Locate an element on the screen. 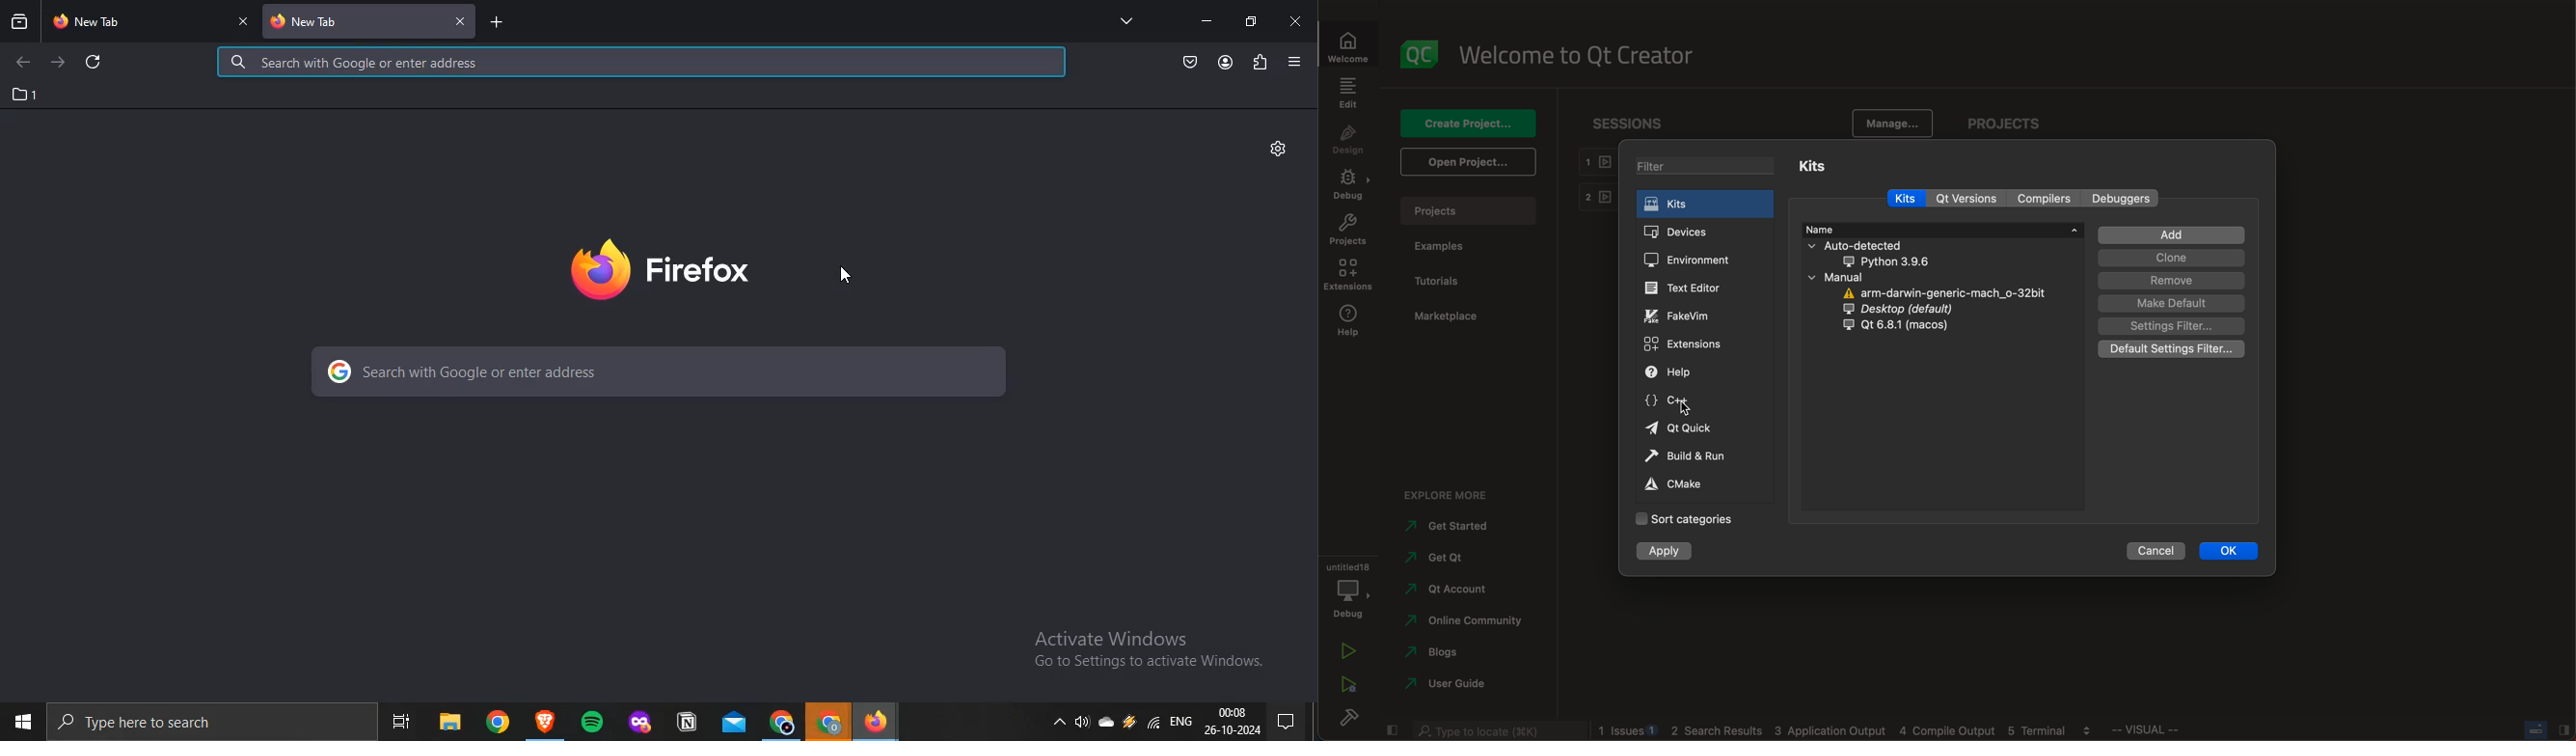 Image resolution: width=2576 pixels, height=756 pixels. compilers is located at coordinates (2049, 199).